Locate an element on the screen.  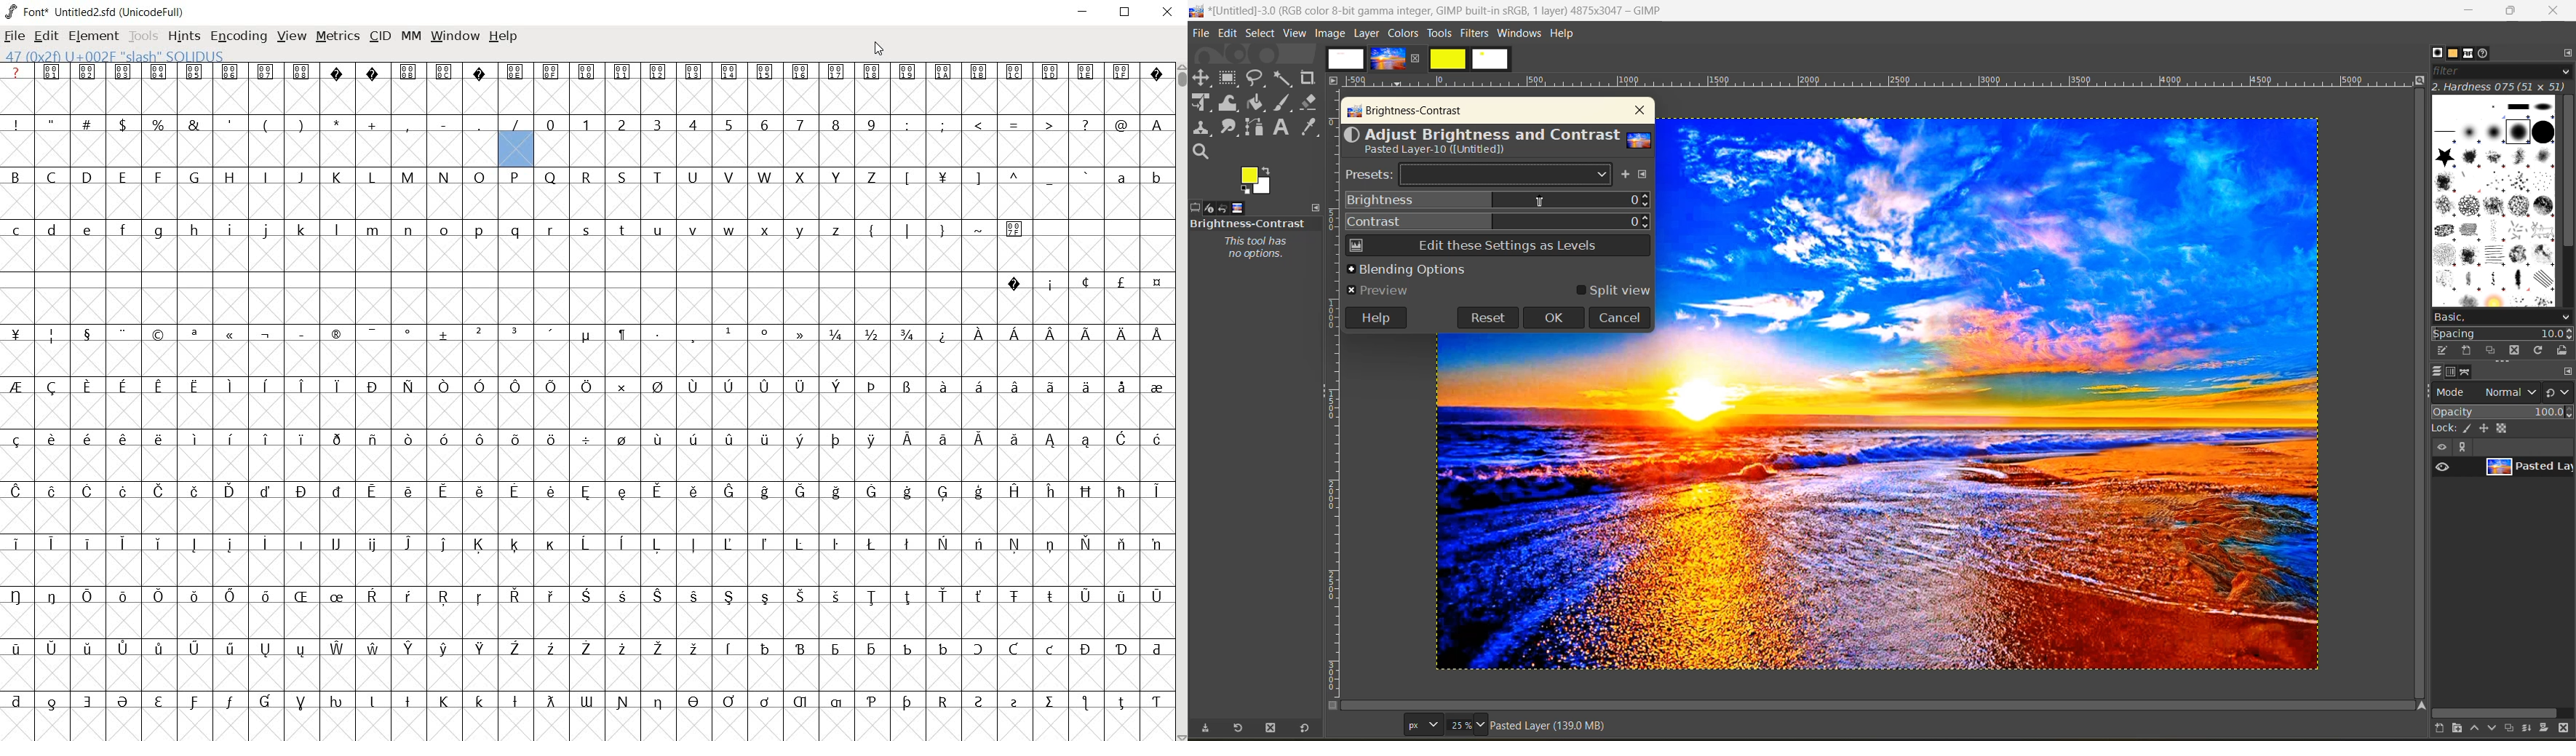
empty cells is located at coordinates (589, 463).